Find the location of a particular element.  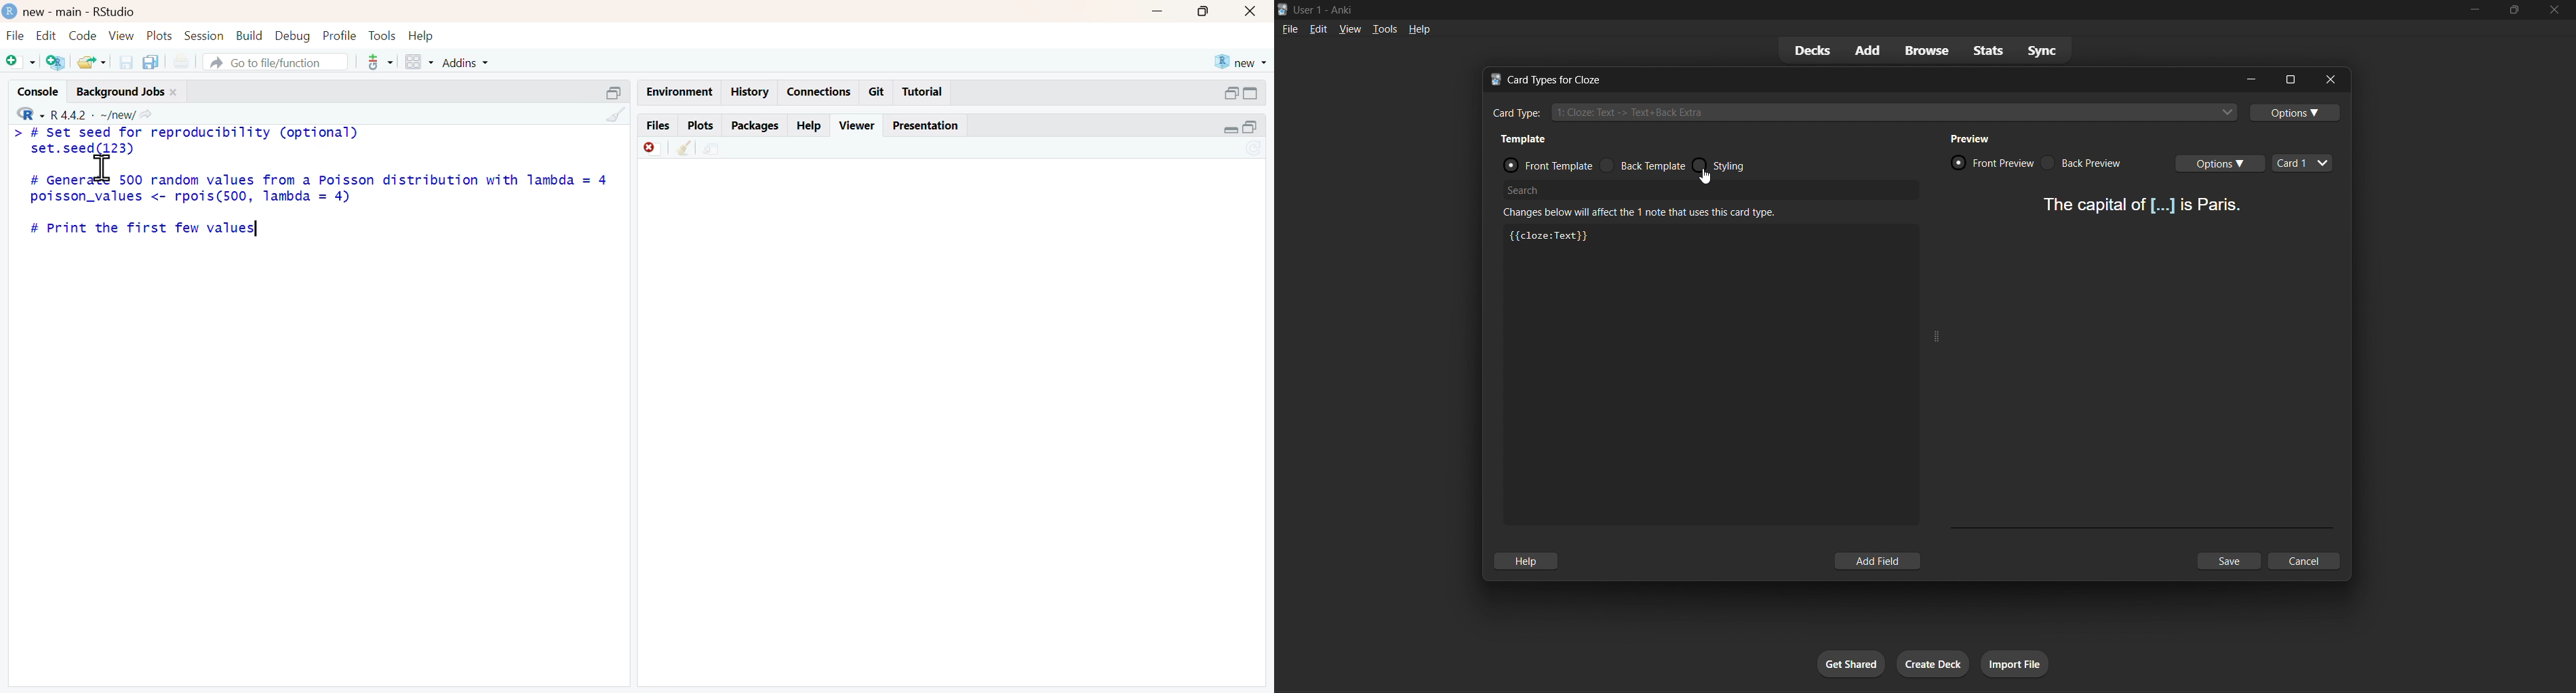

plots is located at coordinates (702, 125).